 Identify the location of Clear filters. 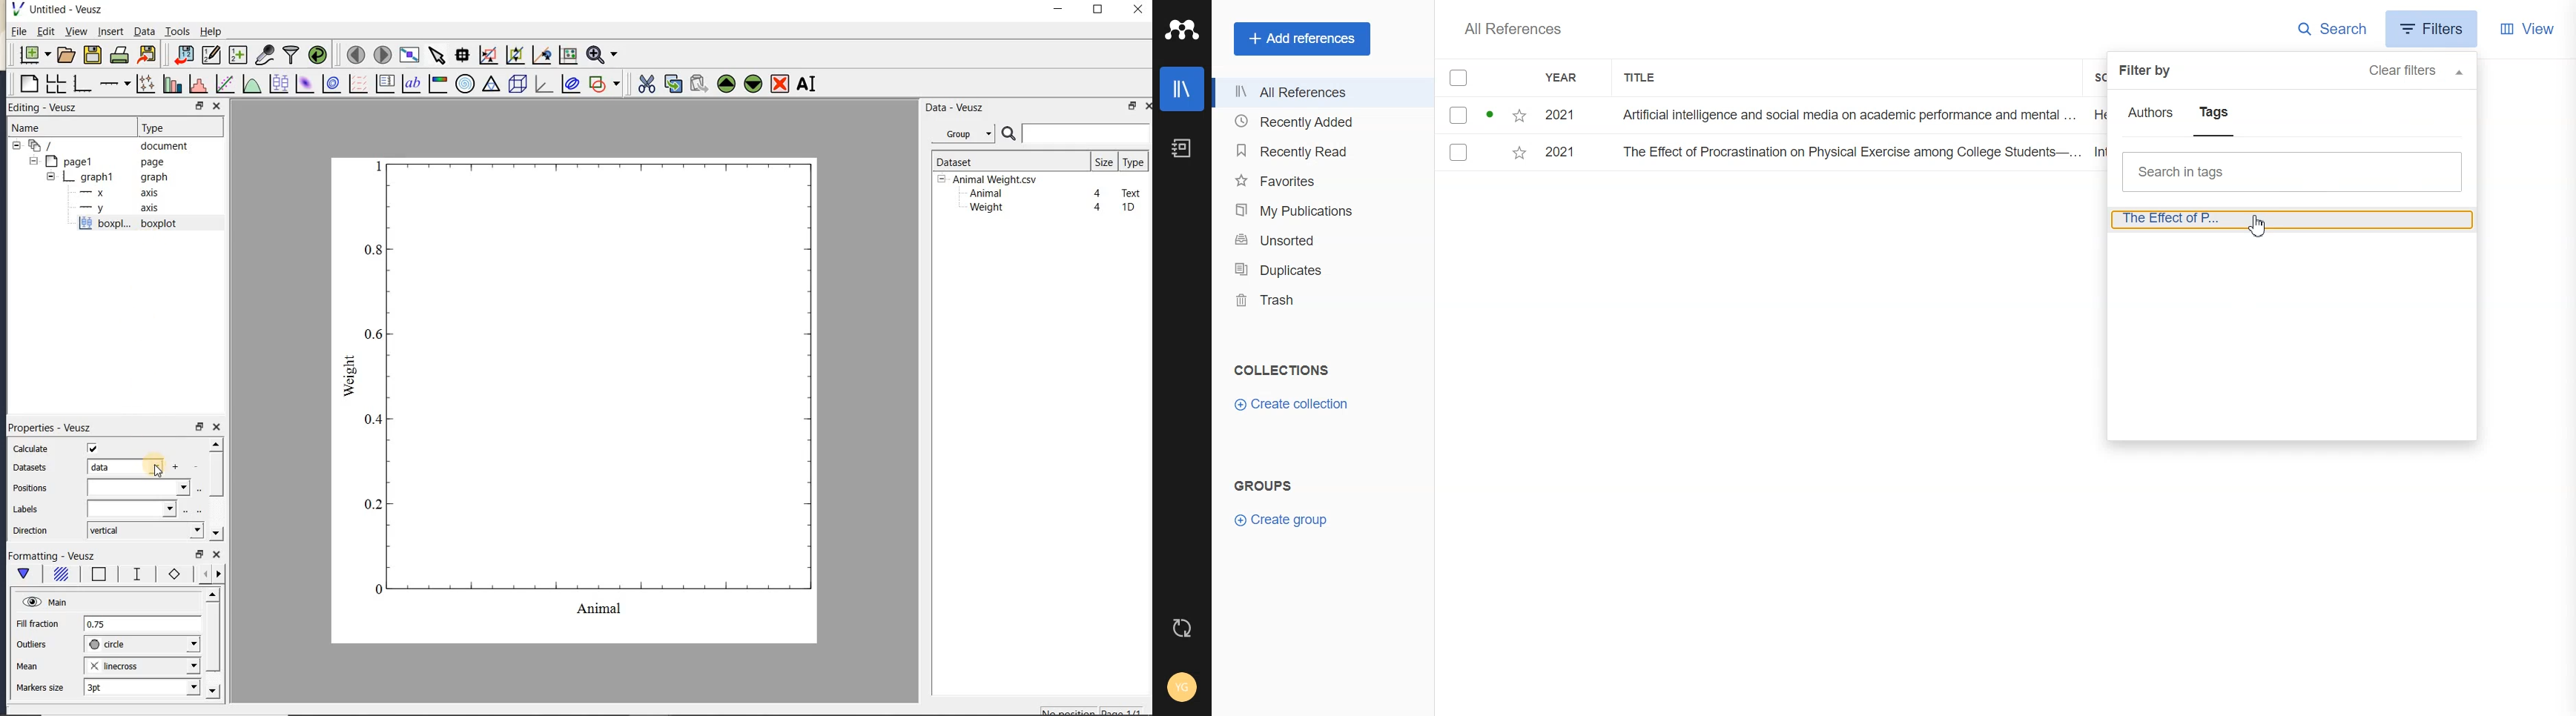
(2417, 71).